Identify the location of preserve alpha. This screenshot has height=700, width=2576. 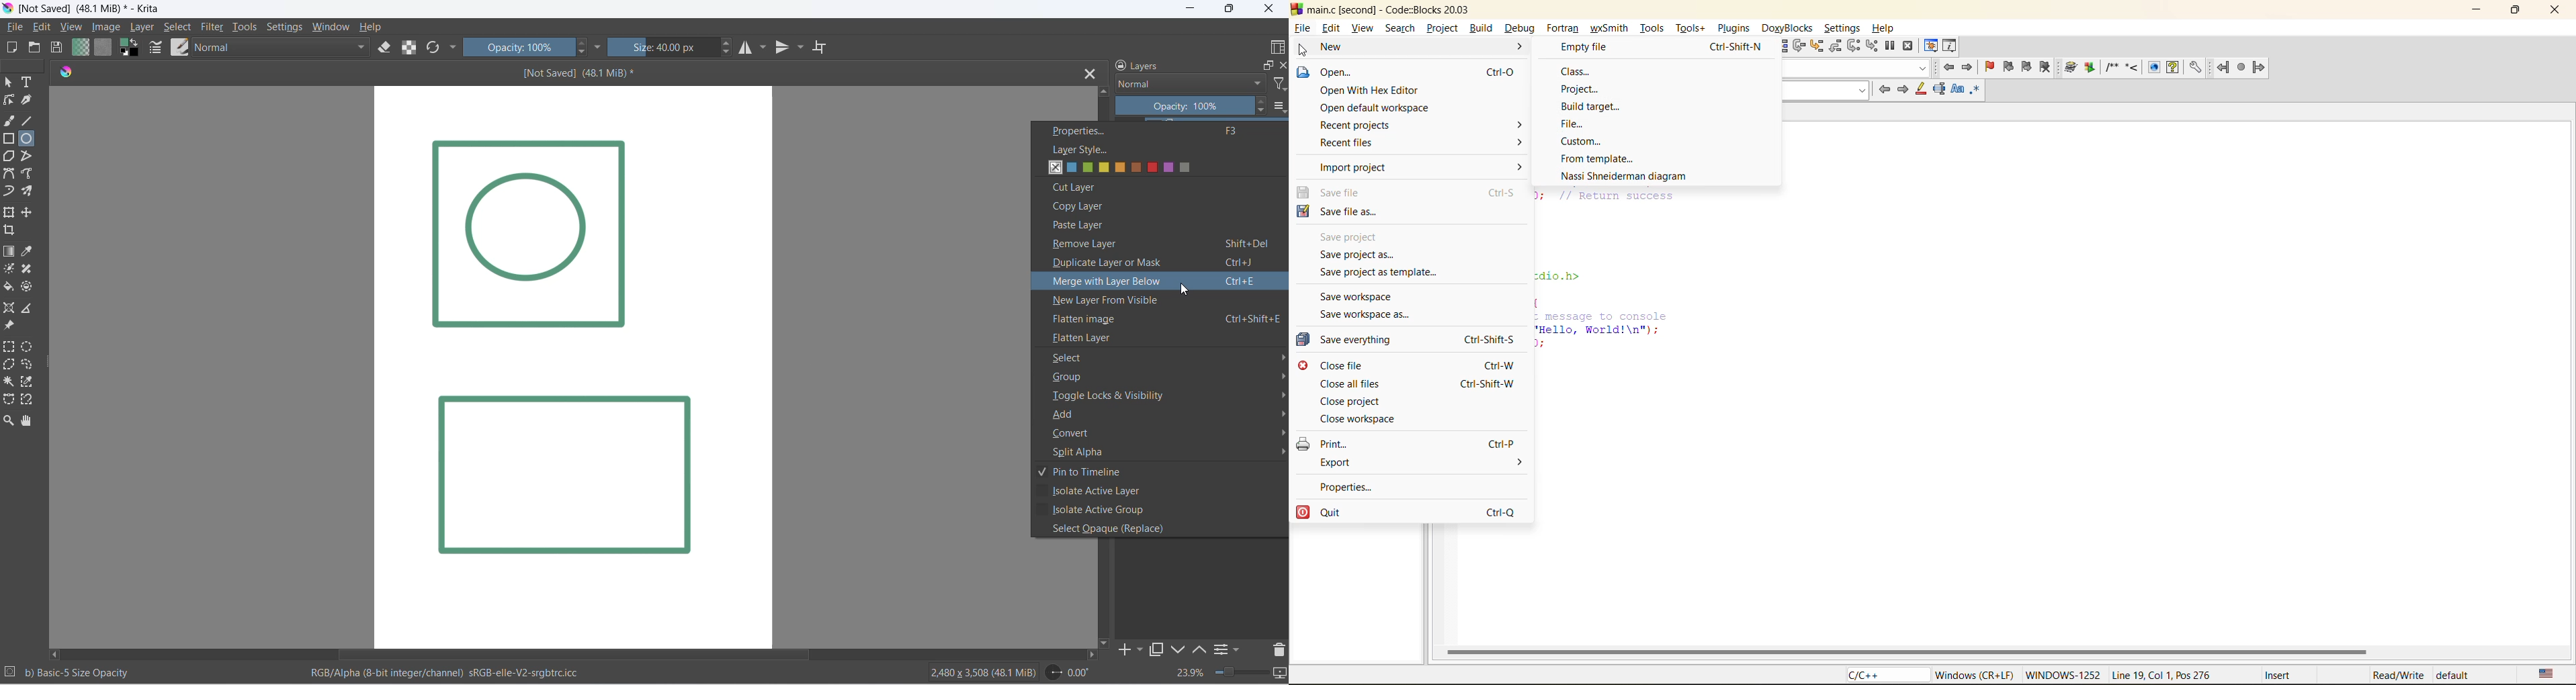
(411, 48).